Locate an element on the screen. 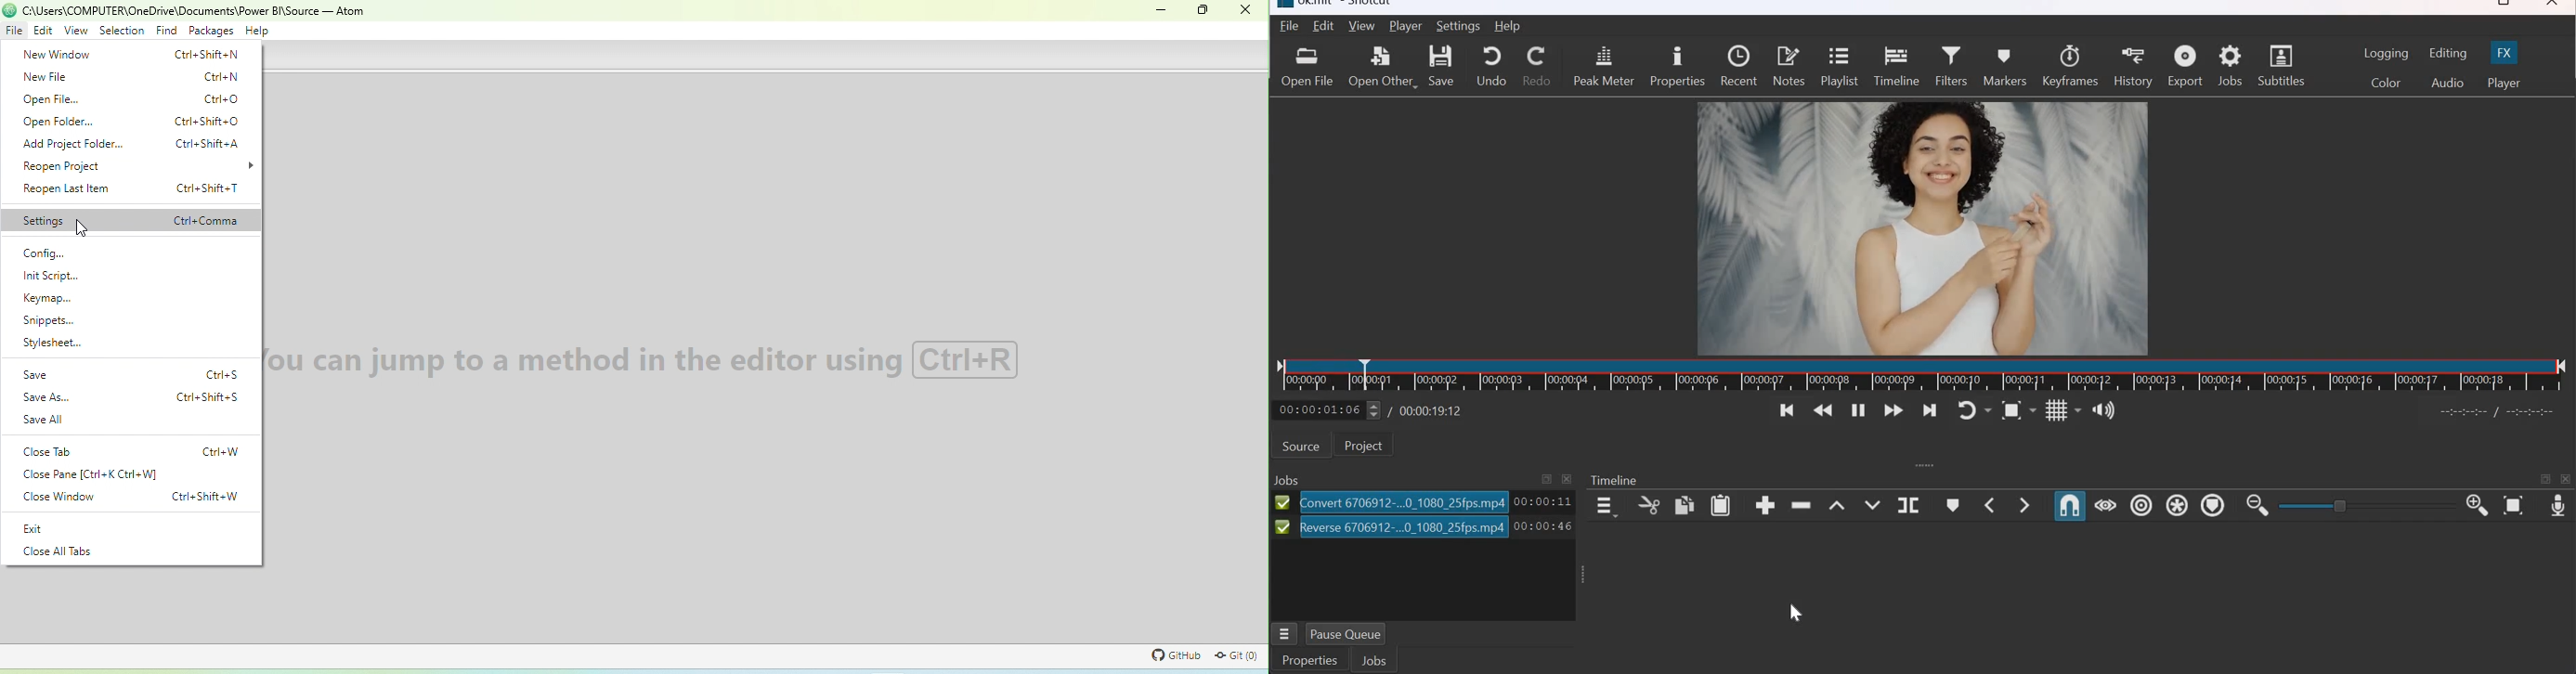 The height and width of the screenshot is (700, 2576). Reverse 6706912-...0_1080_25fps.mp4 is located at coordinates (1402, 527).